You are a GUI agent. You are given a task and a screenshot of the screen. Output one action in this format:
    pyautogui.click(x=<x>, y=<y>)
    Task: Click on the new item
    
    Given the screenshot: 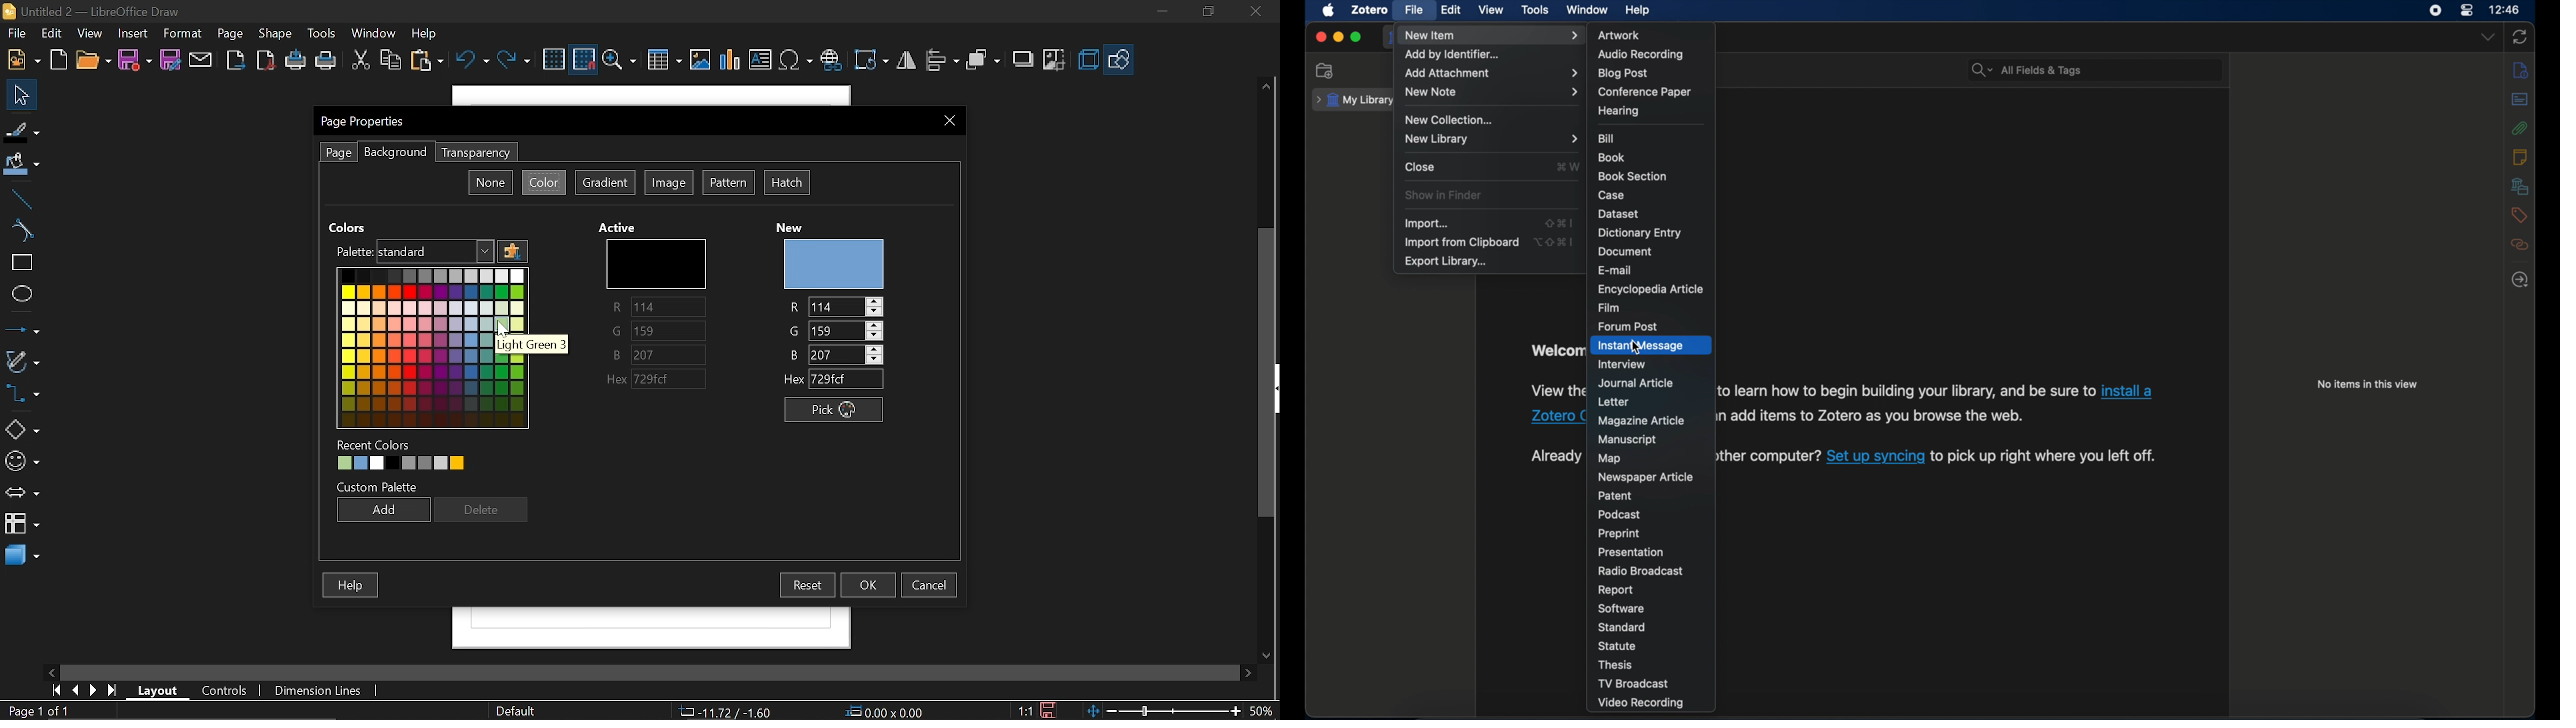 What is the action you would take?
    pyautogui.click(x=1491, y=35)
    